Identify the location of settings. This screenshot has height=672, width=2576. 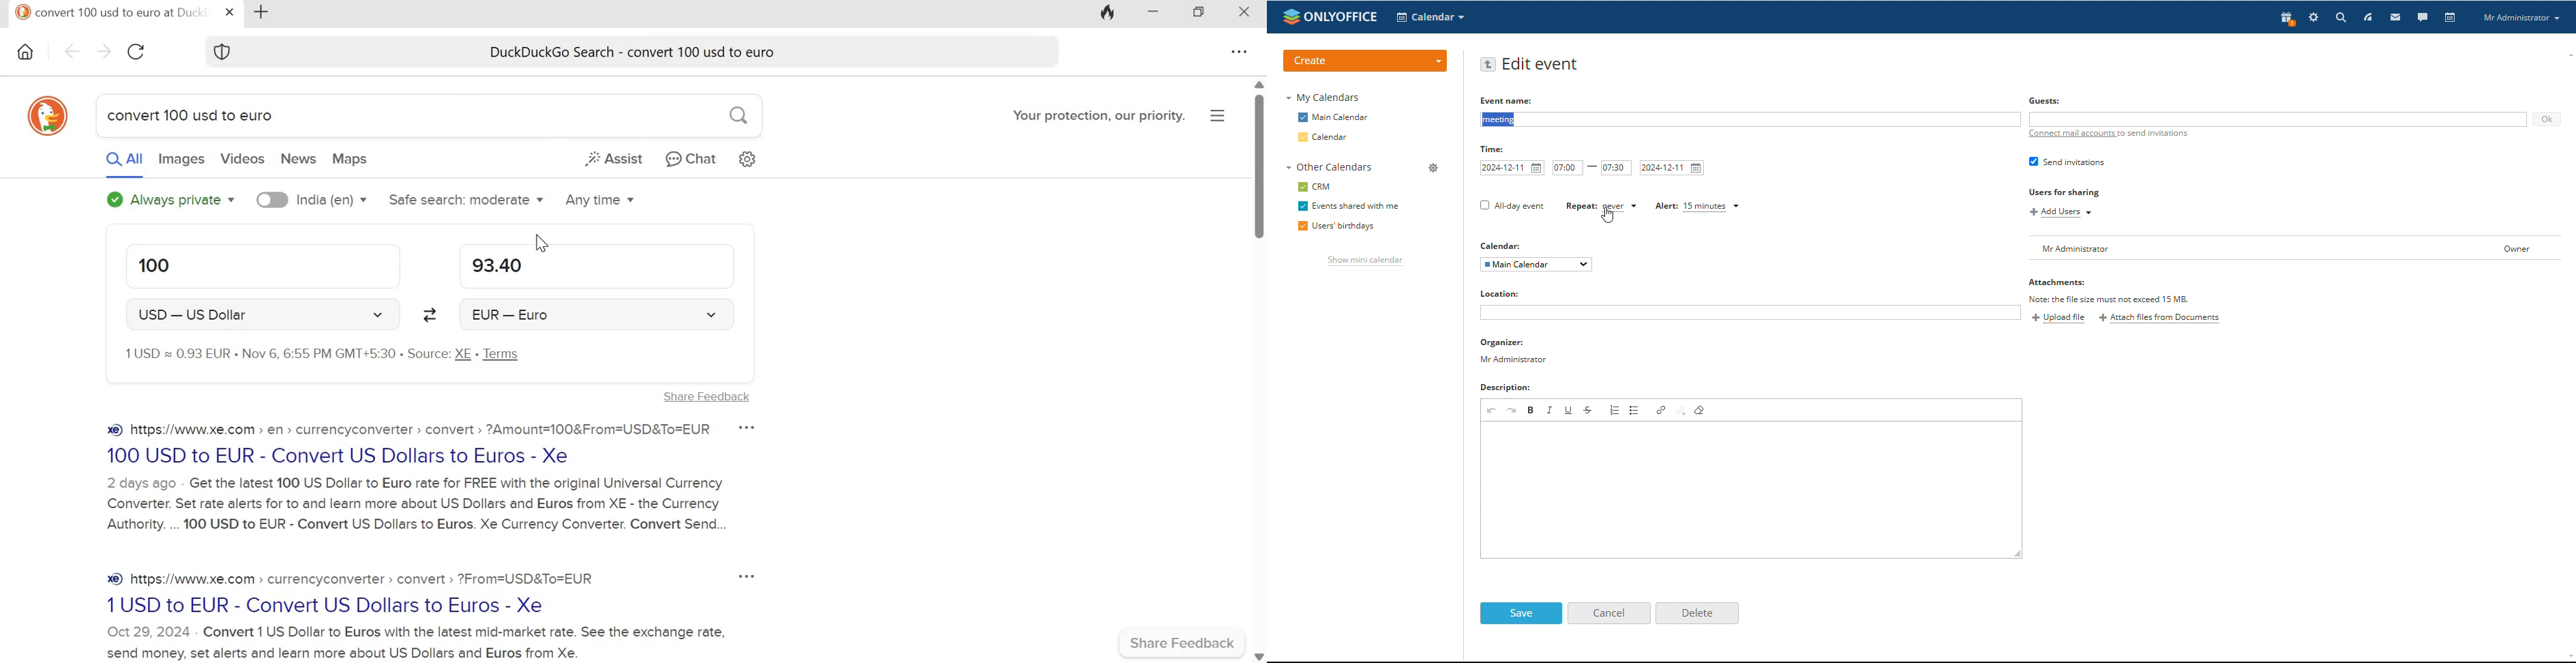
(2313, 17).